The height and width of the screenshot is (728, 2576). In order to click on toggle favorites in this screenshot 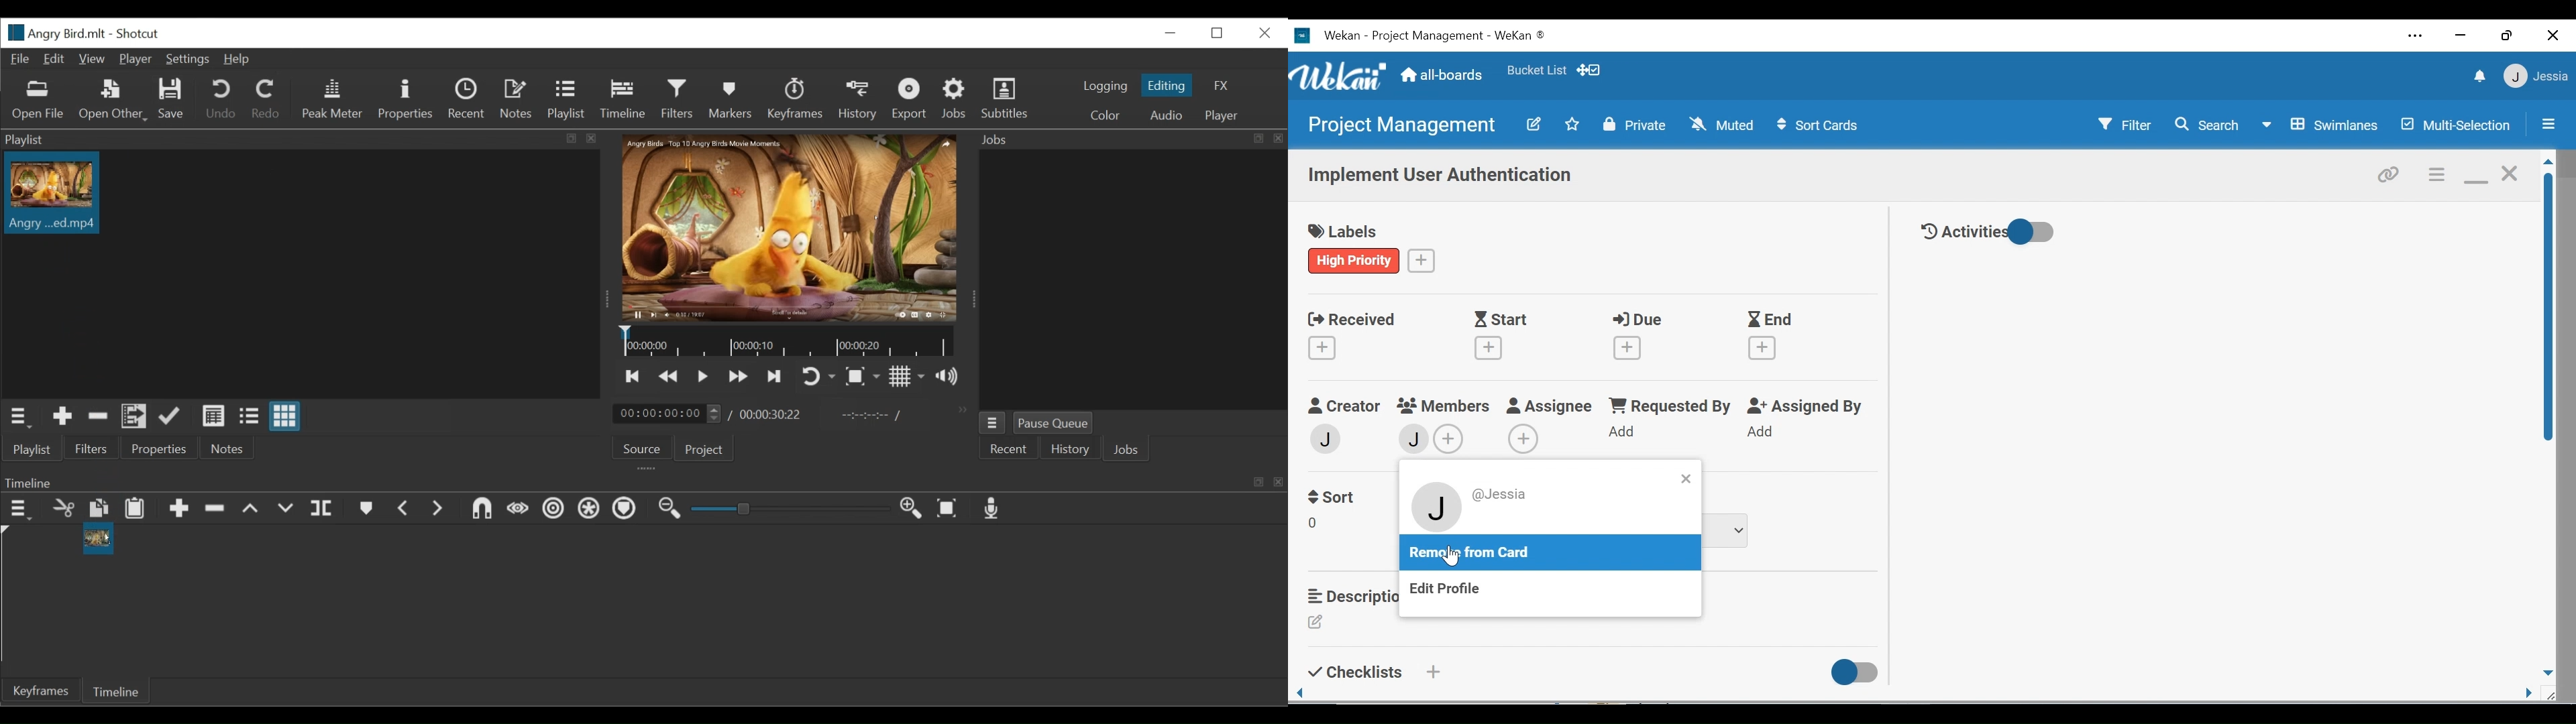, I will do `click(1570, 125)`.